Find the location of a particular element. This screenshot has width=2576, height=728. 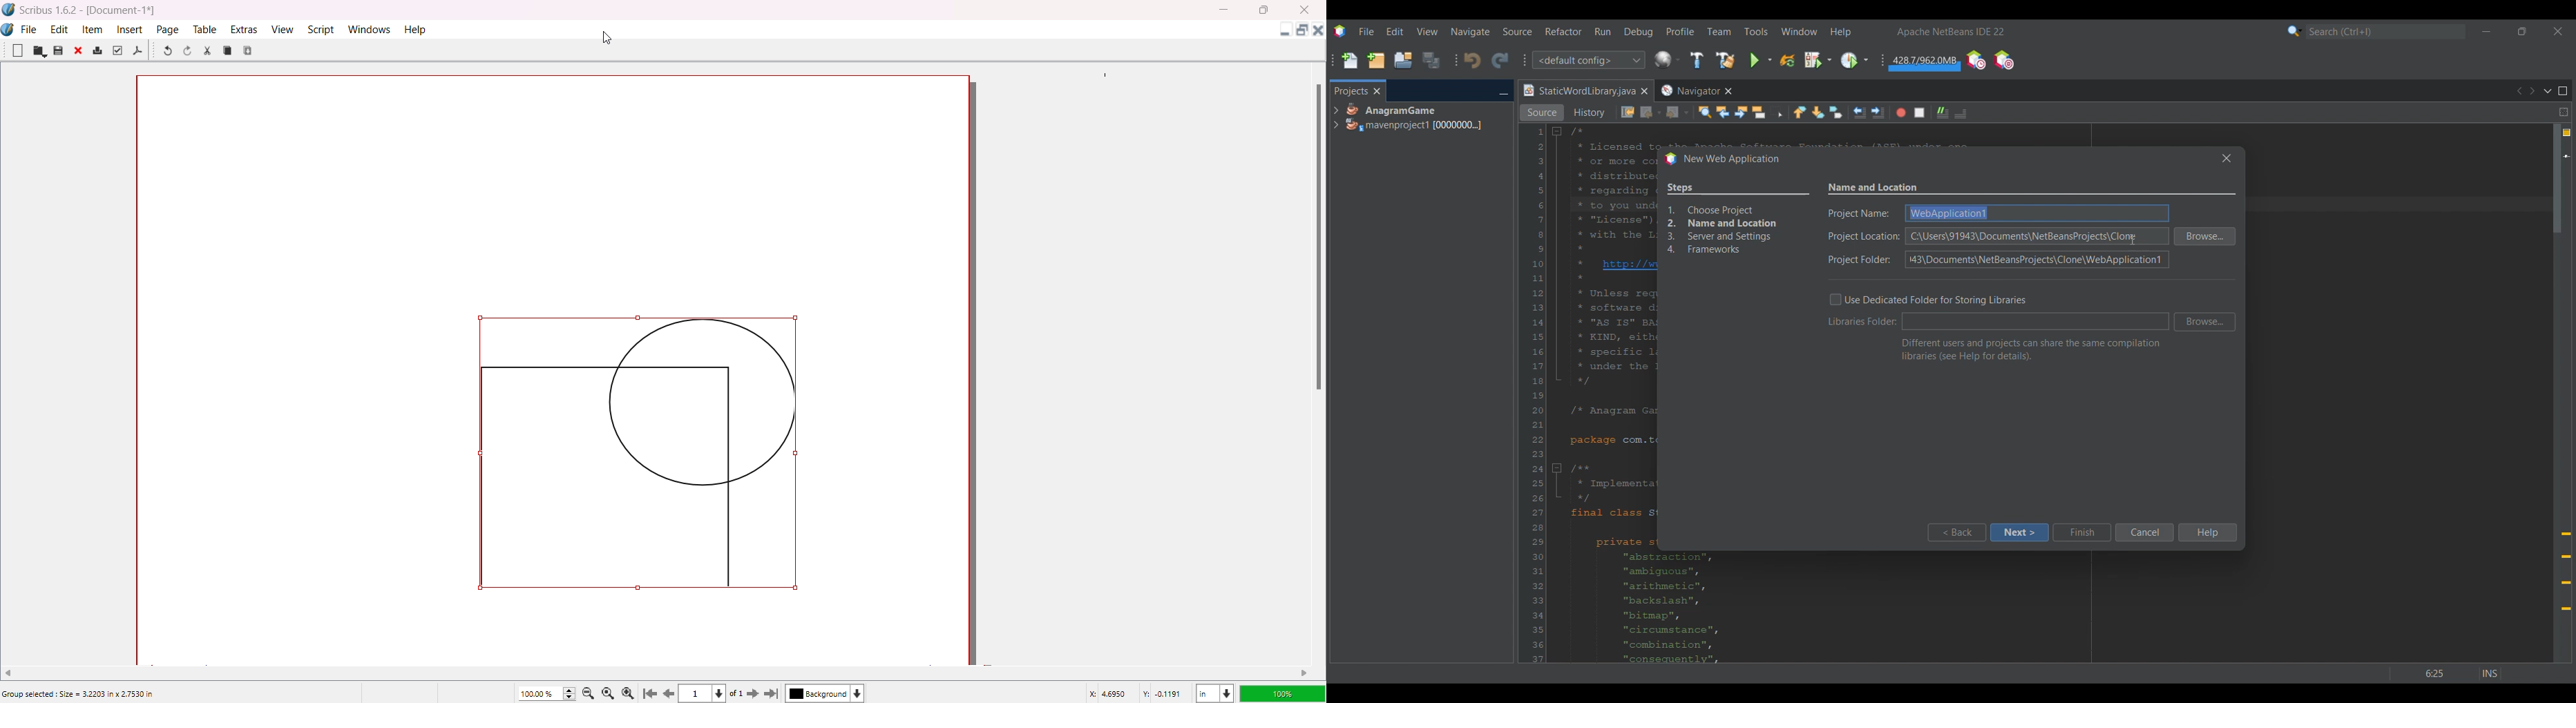

First Page is located at coordinates (651, 691).